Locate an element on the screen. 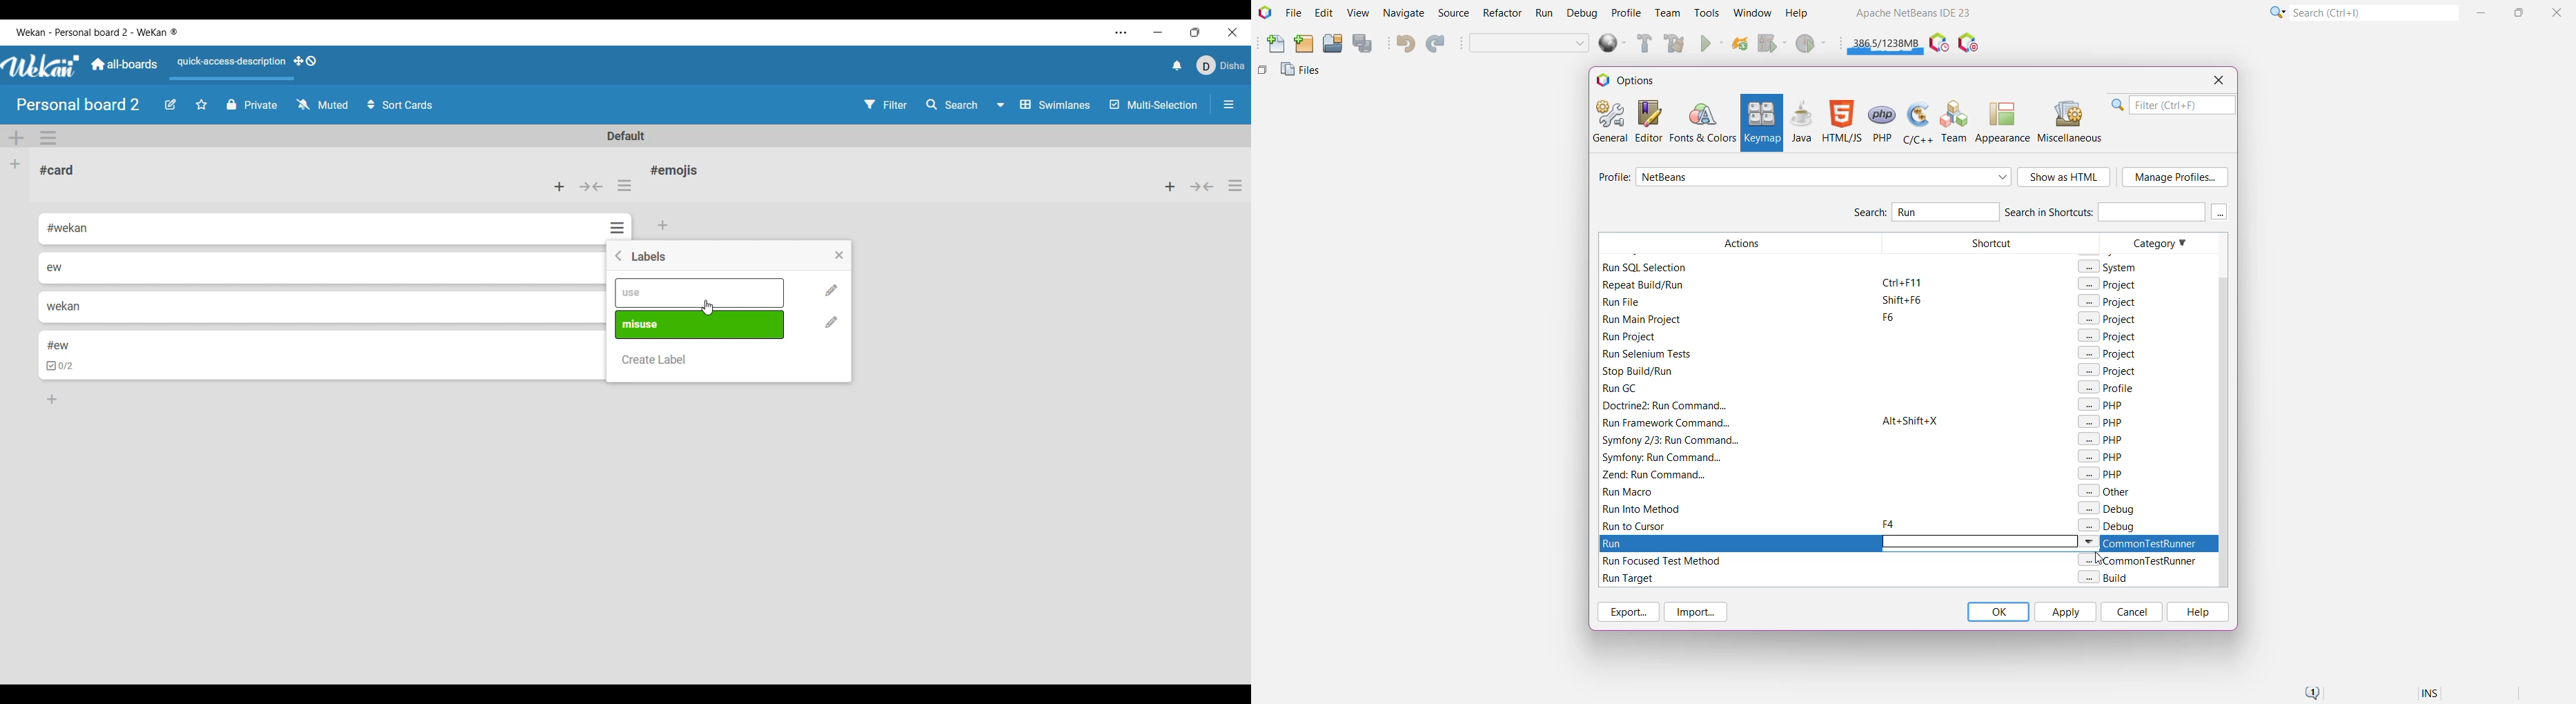 This screenshot has height=728, width=2576. Options is located at coordinates (1632, 79).